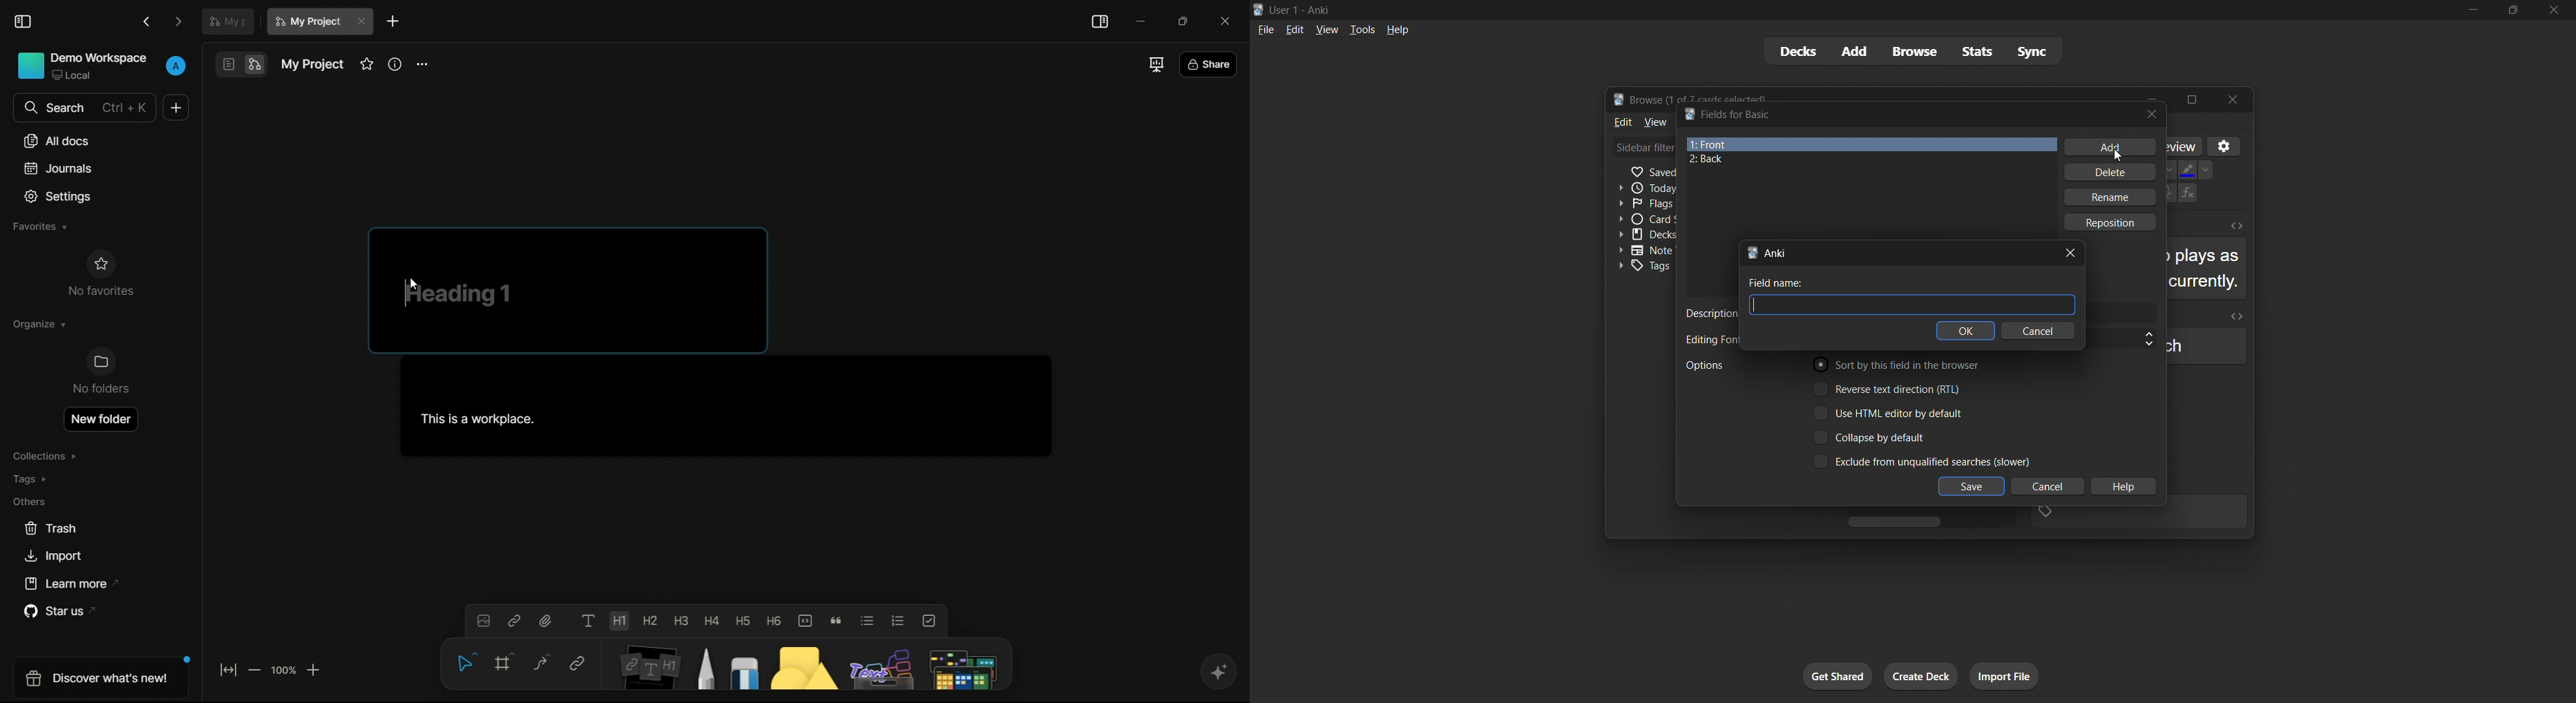 This screenshot has width=2576, height=728. What do you see at coordinates (1645, 234) in the screenshot?
I see `Decks` at bounding box center [1645, 234].